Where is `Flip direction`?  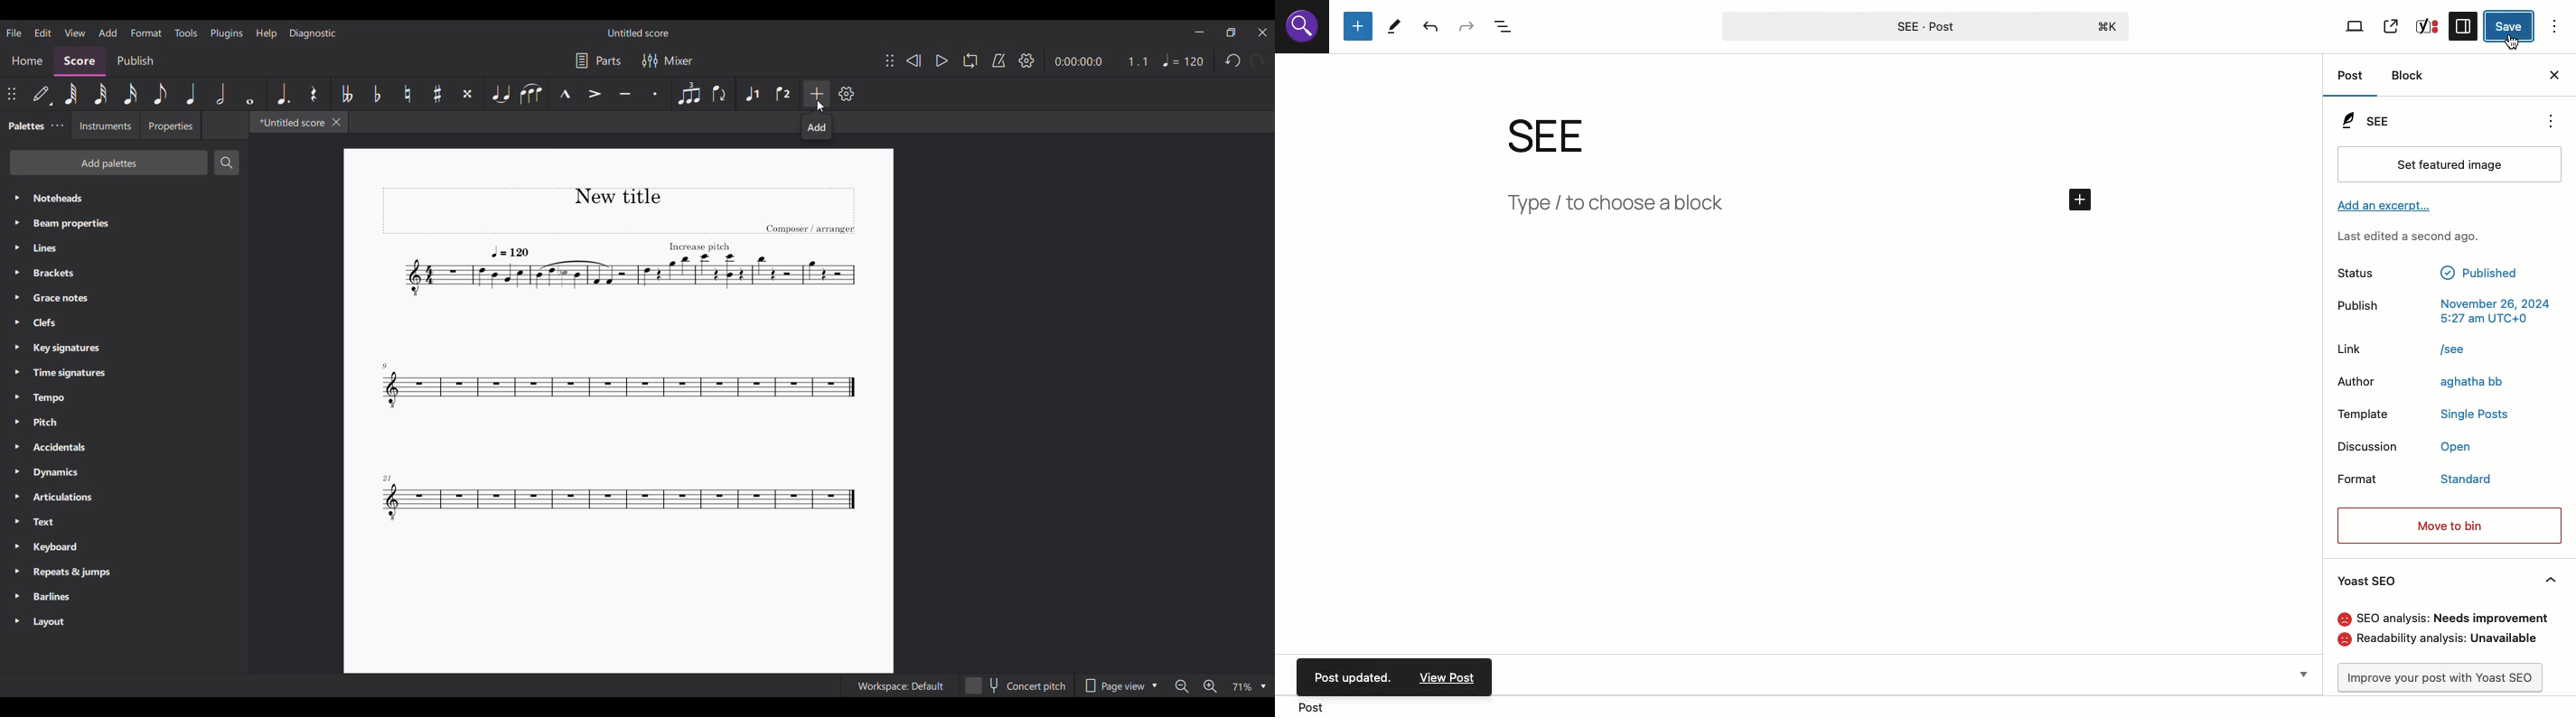
Flip direction is located at coordinates (719, 94).